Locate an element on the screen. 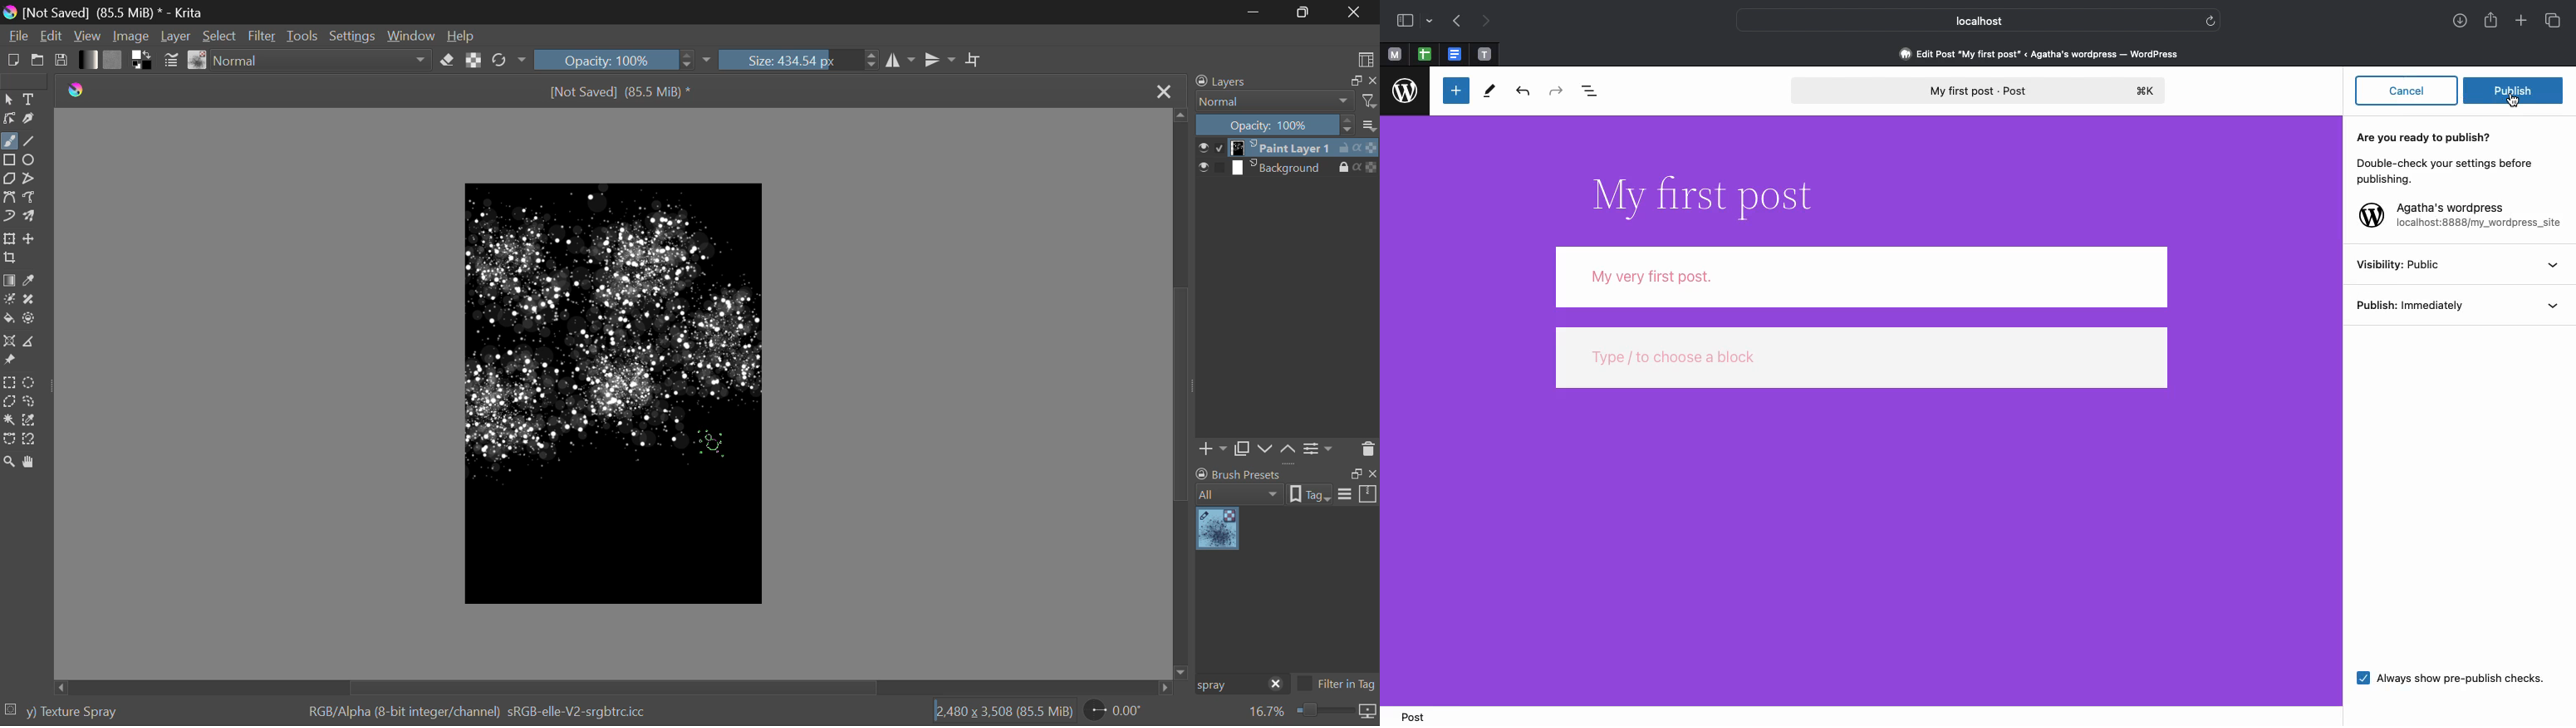 The image size is (2576, 728). File is located at coordinates (17, 35).